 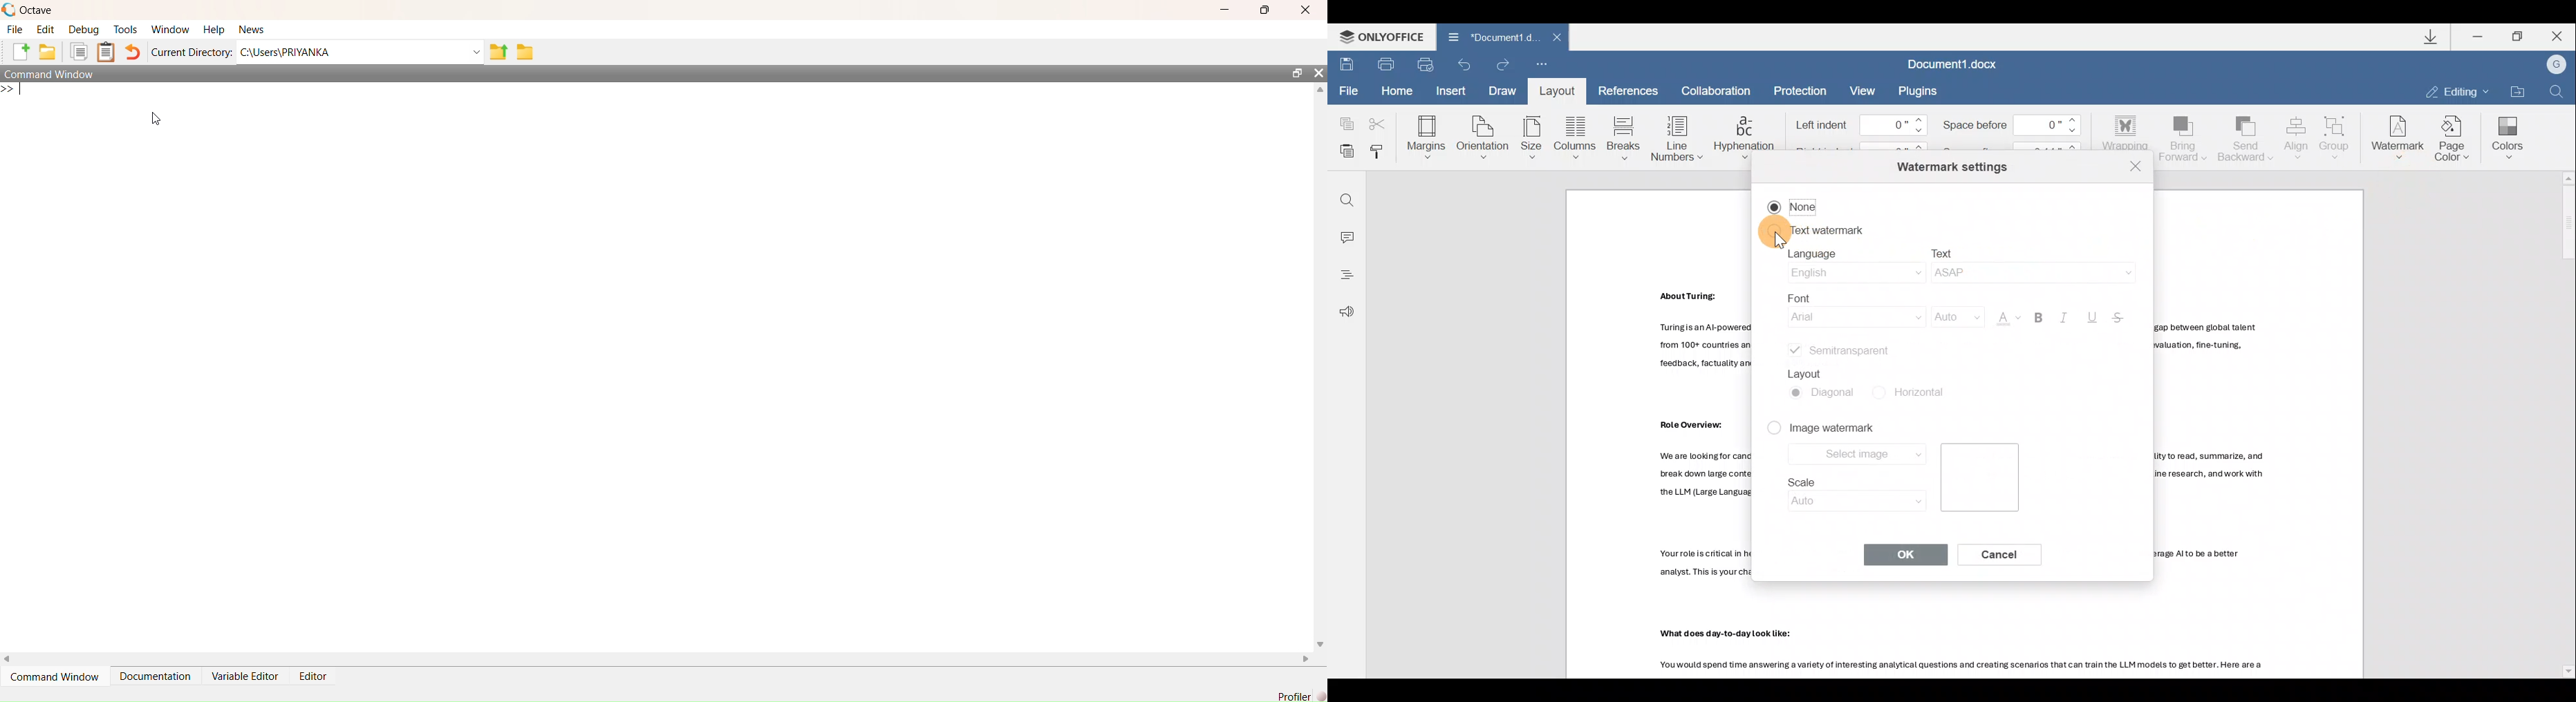 What do you see at coordinates (16, 53) in the screenshot?
I see `add` at bounding box center [16, 53].